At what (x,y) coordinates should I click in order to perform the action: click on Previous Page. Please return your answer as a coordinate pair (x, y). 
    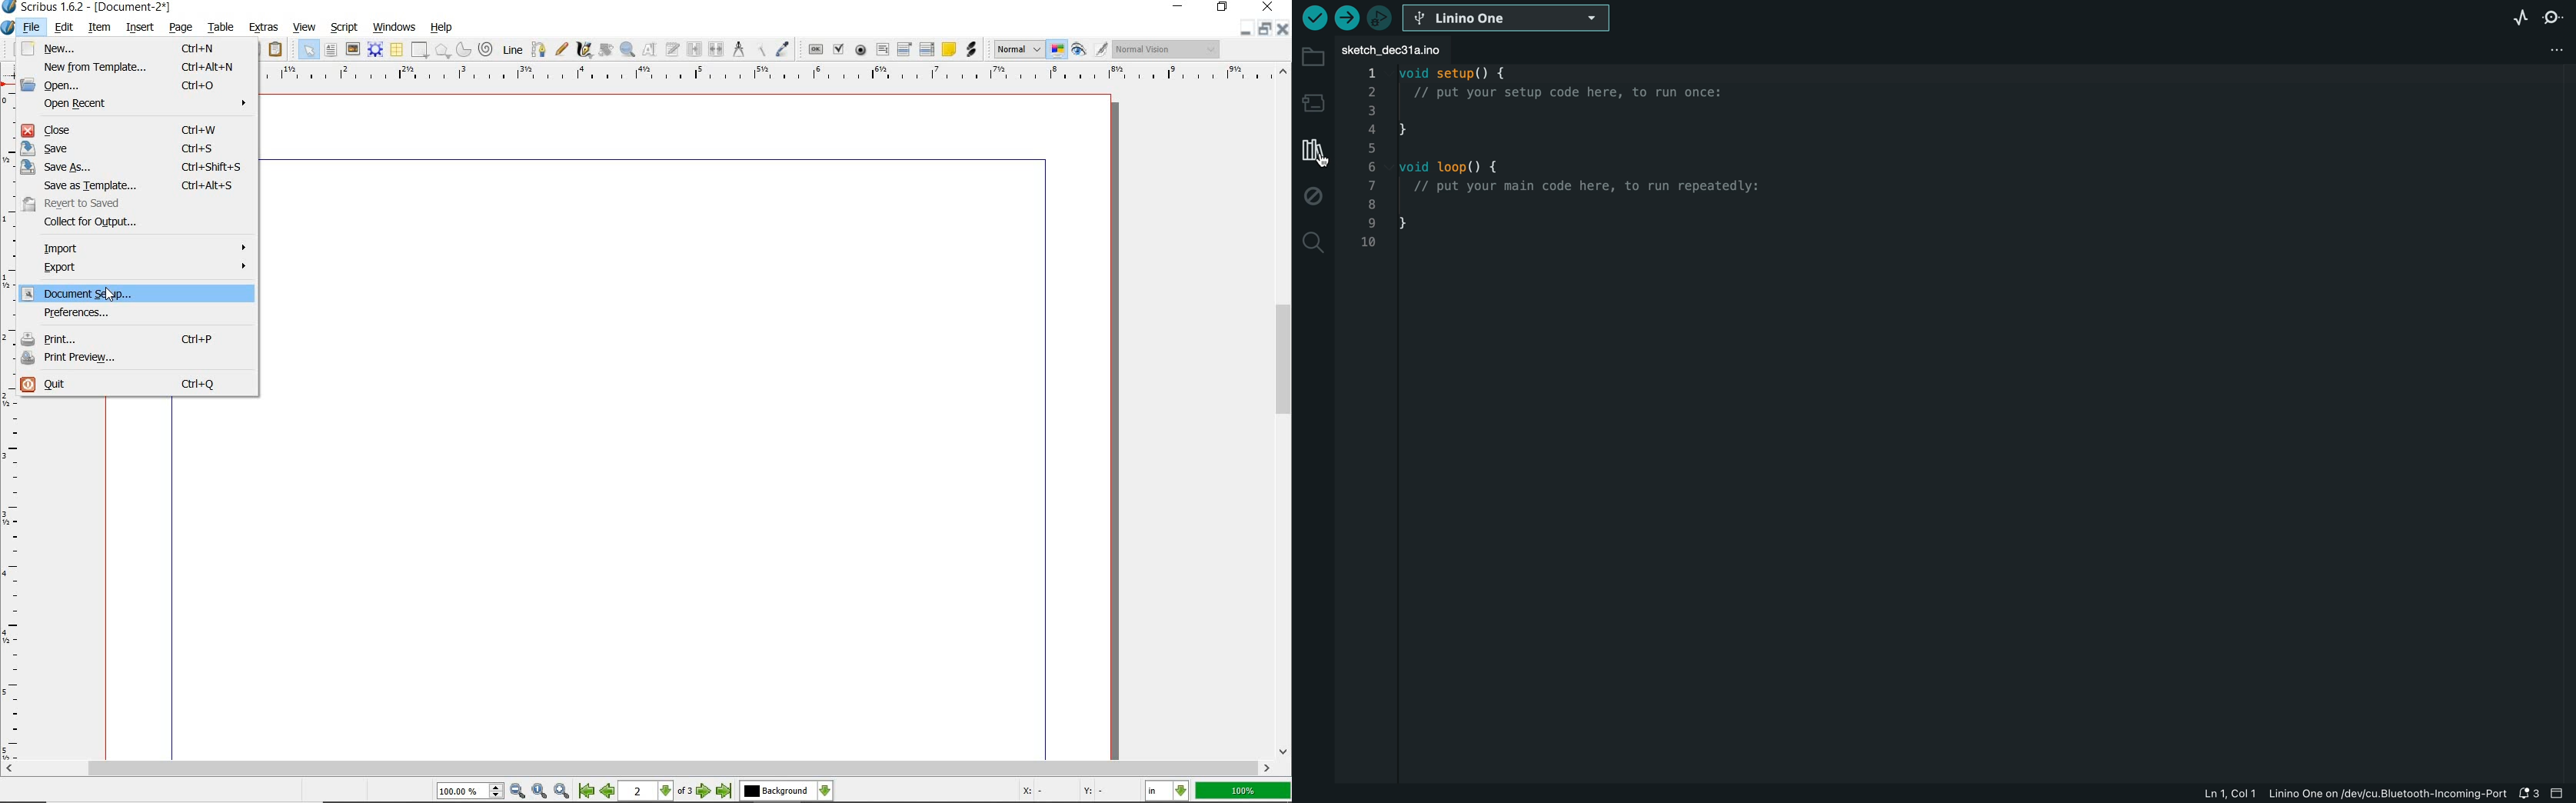
    Looking at the image, I should click on (609, 793).